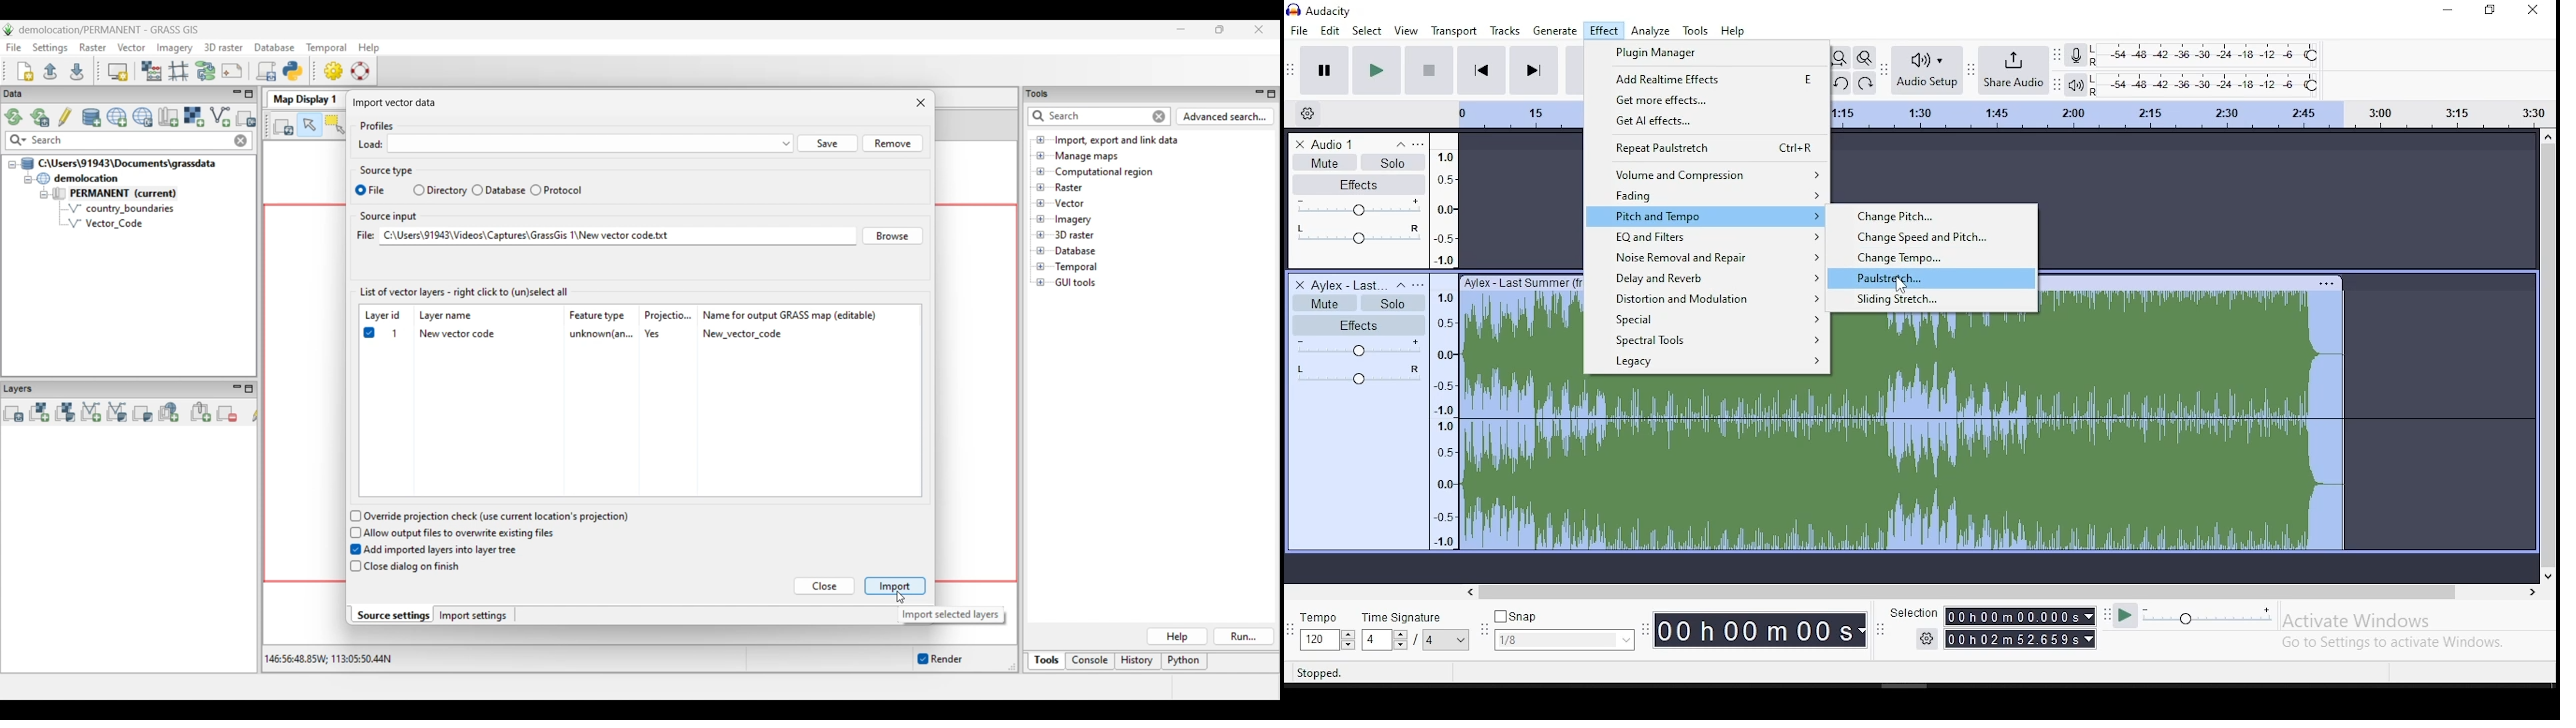  Describe the element at coordinates (1843, 58) in the screenshot. I see `fit project to width` at that location.